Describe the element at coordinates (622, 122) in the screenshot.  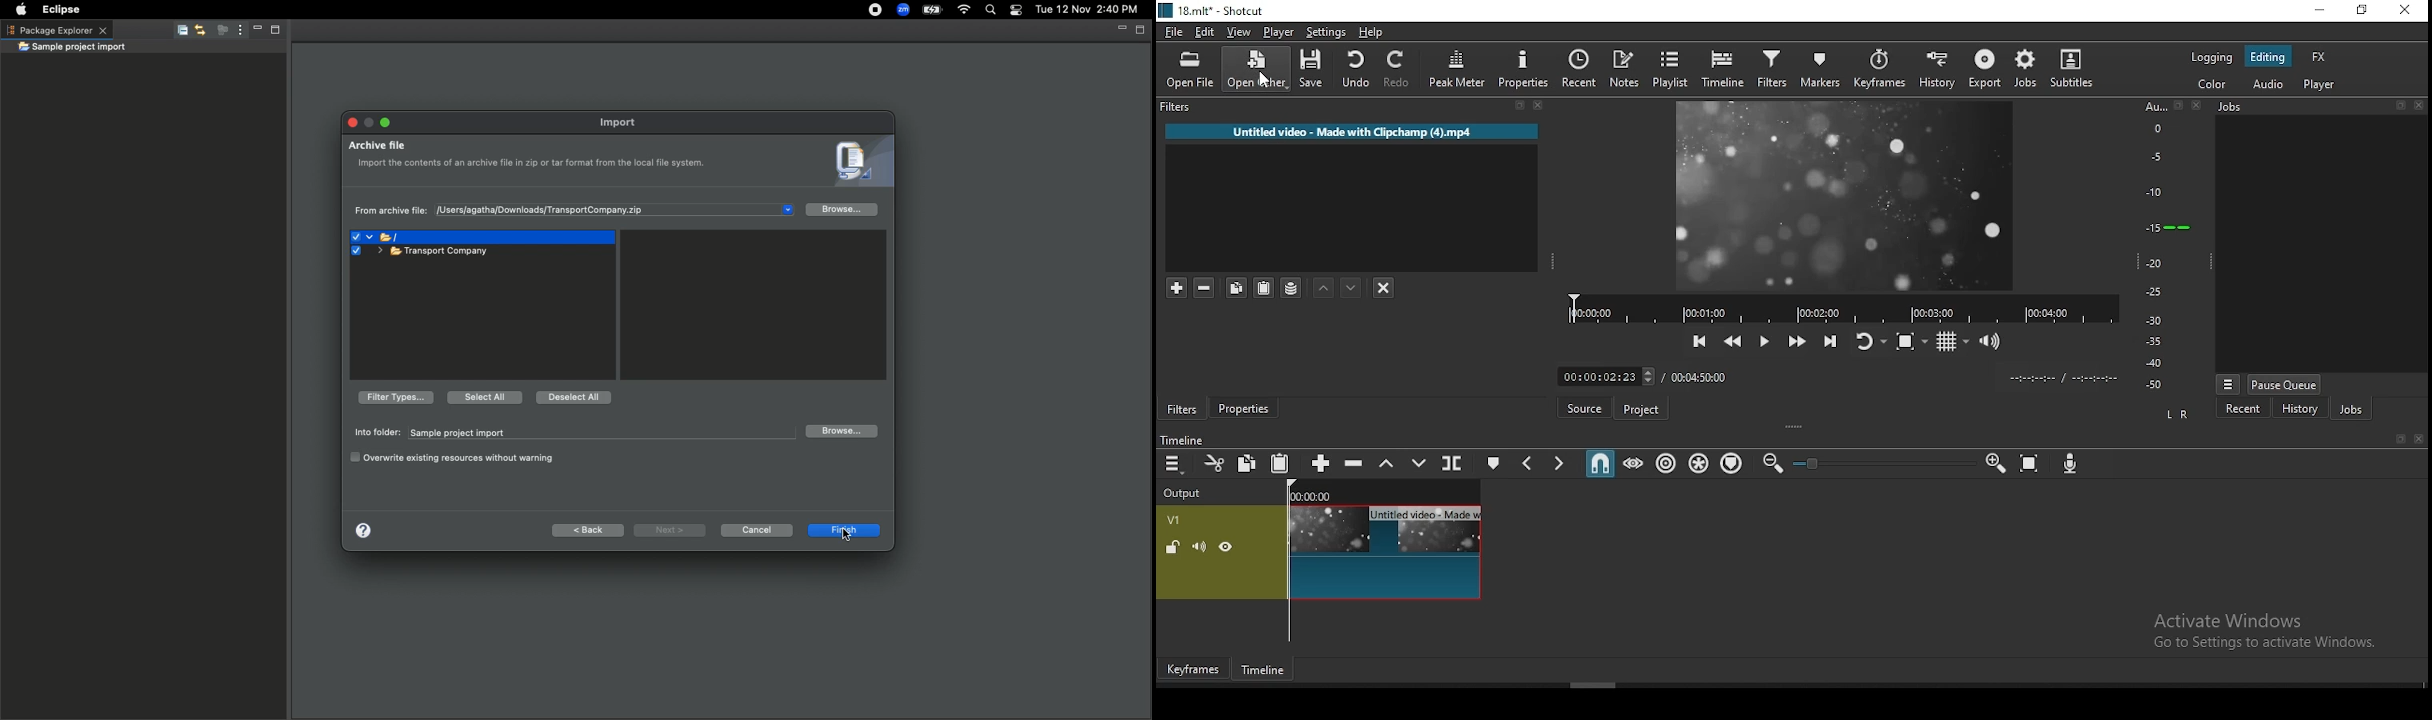
I see `import` at that location.